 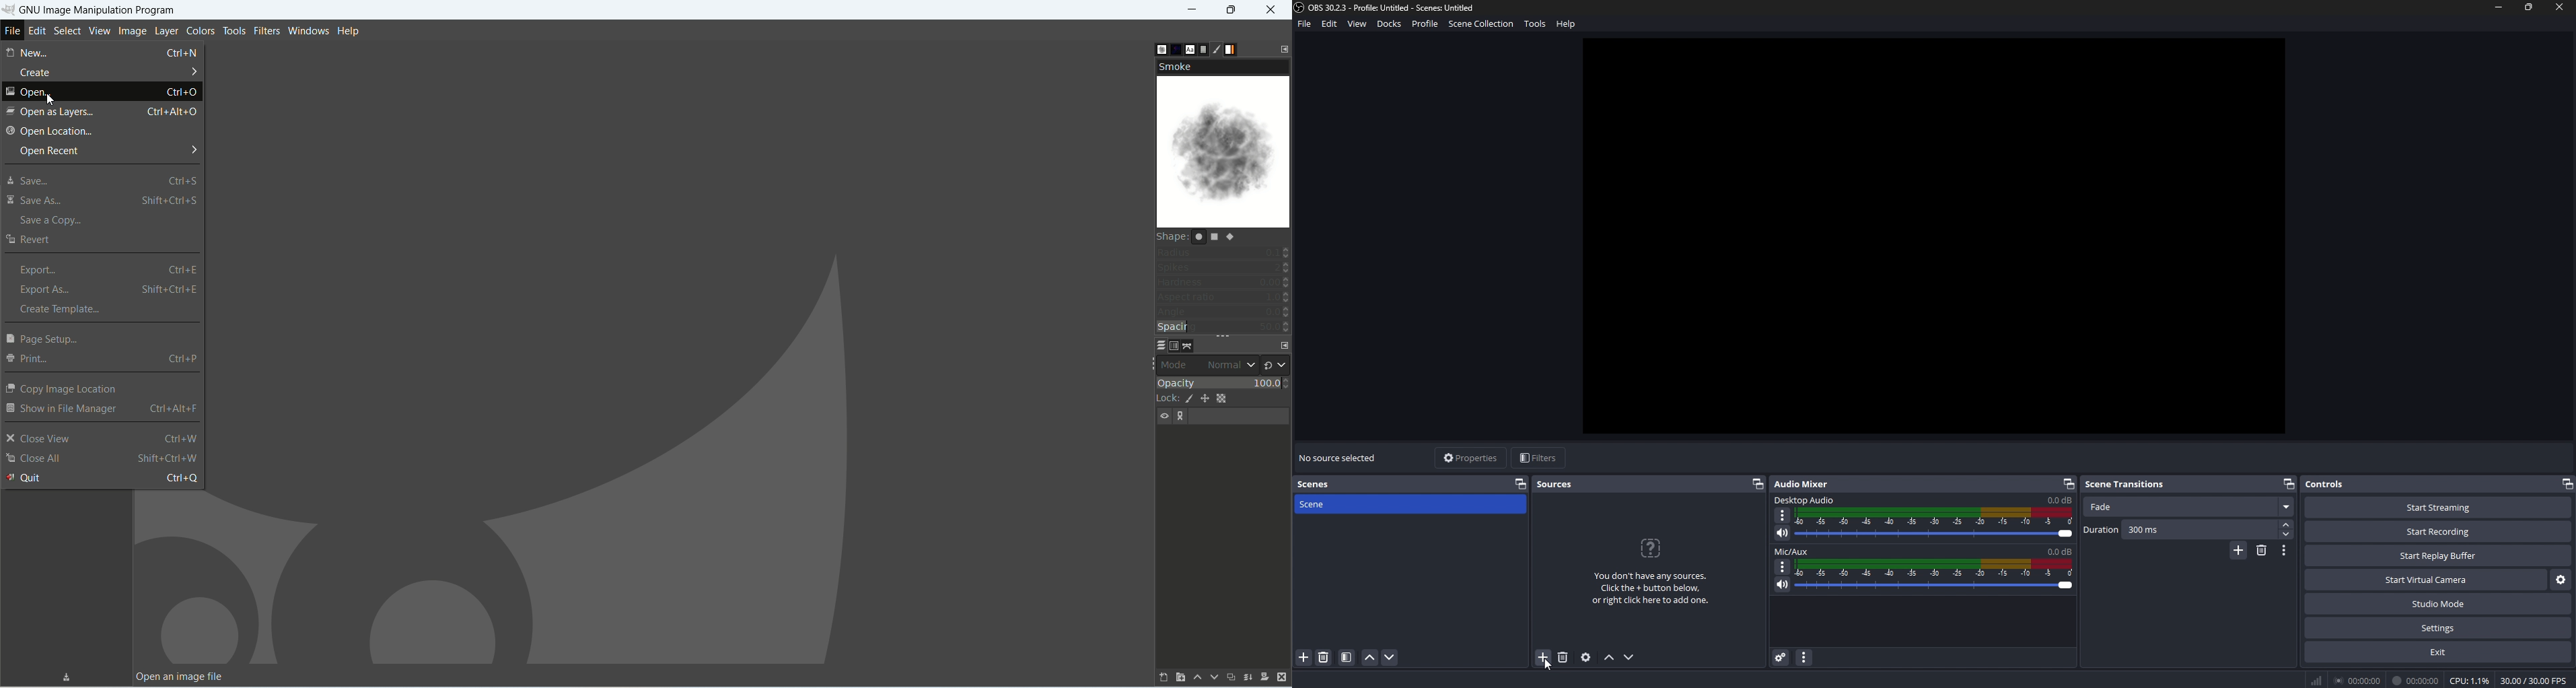 I want to click on raise this layer, so click(x=1196, y=677).